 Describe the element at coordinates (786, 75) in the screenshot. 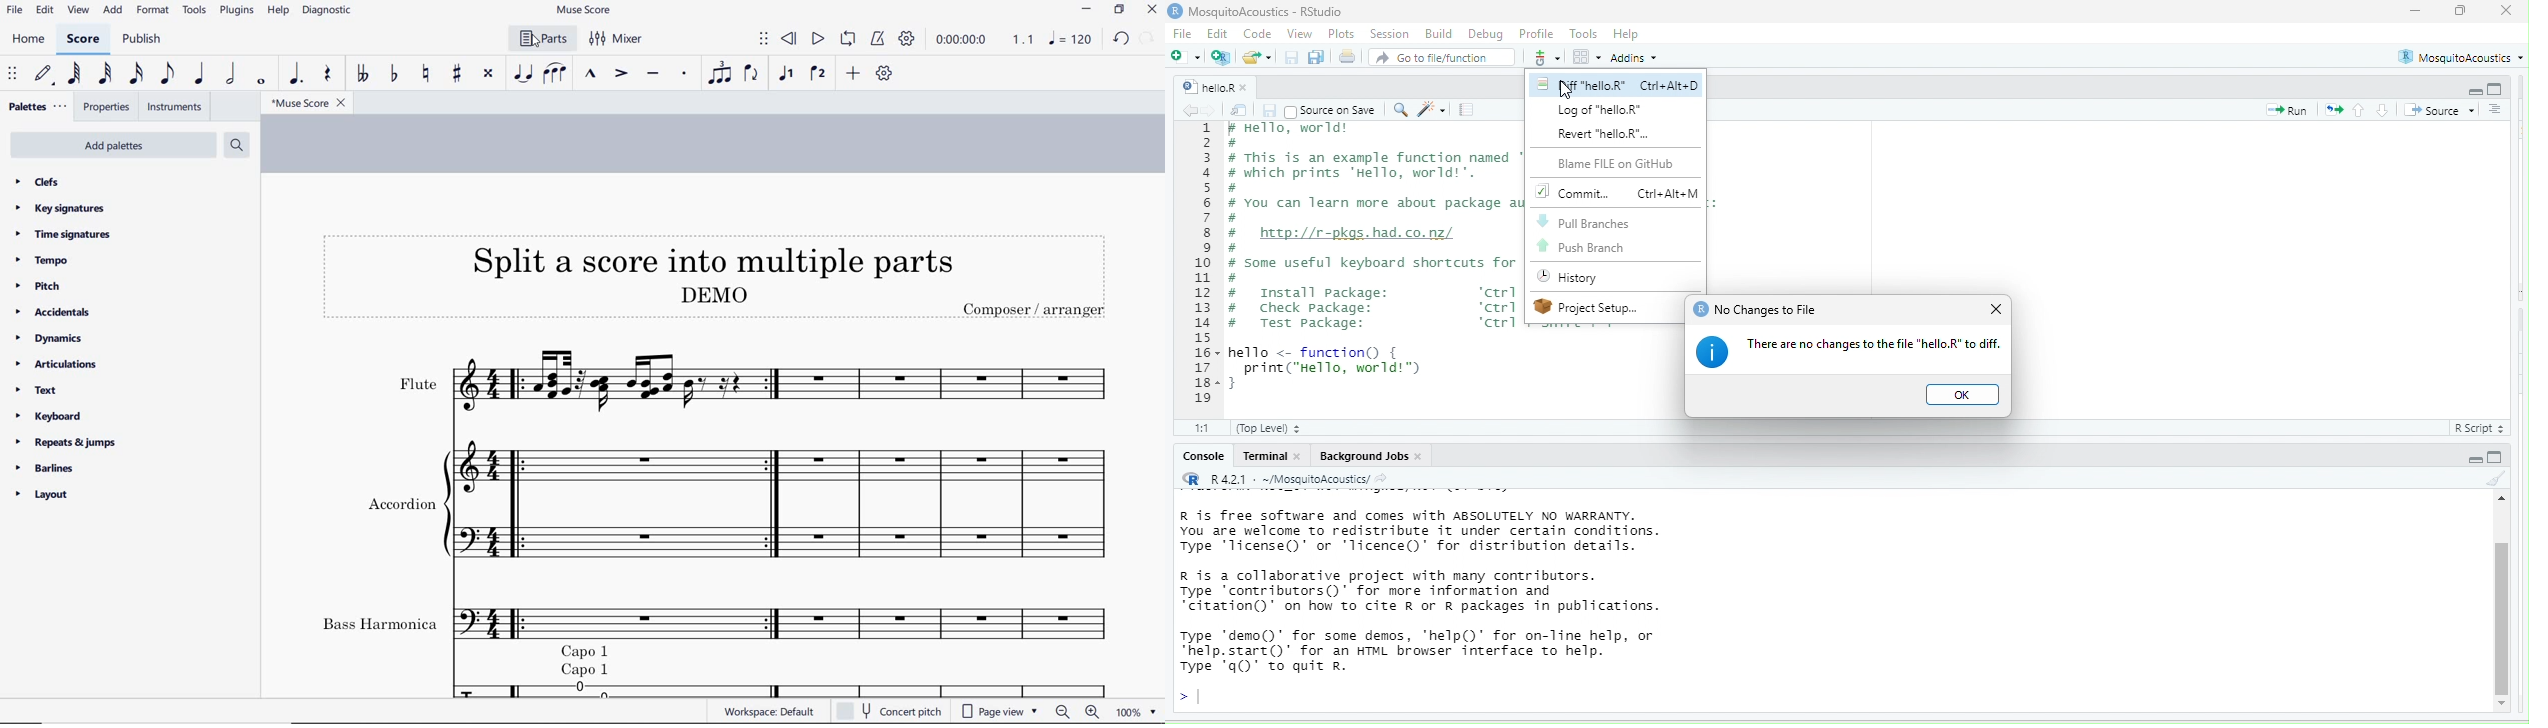

I see `voice1` at that location.